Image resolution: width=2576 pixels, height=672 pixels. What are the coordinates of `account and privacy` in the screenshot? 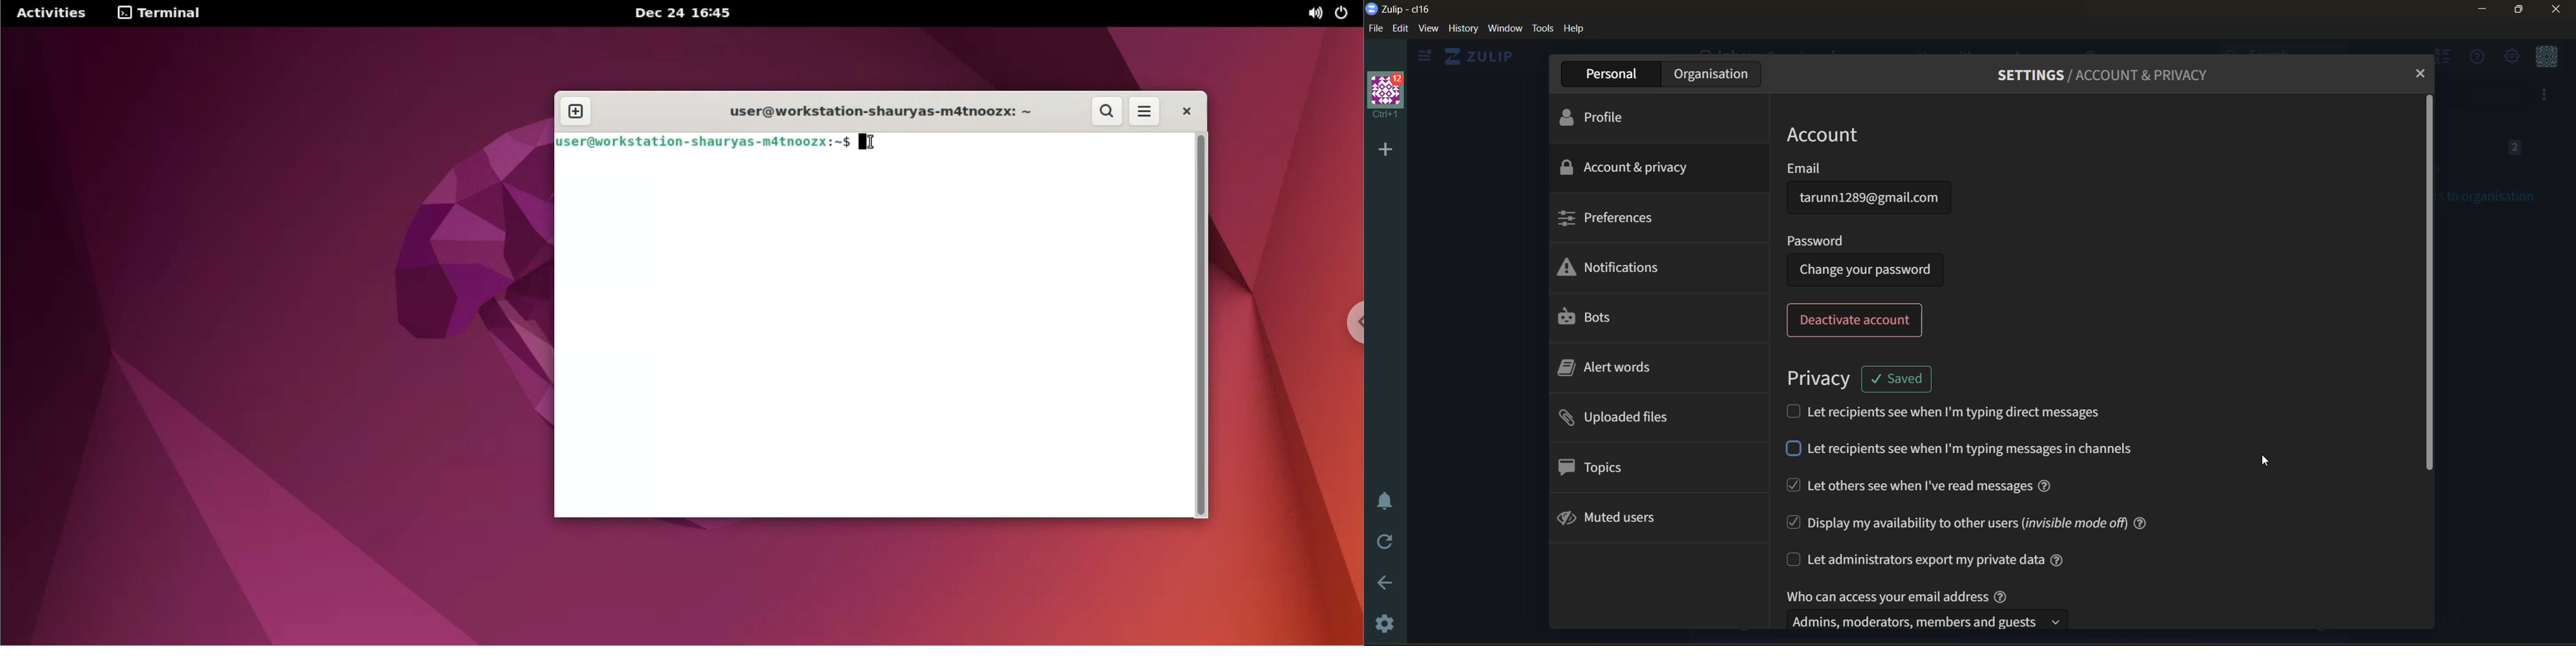 It's located at (1627, 167).